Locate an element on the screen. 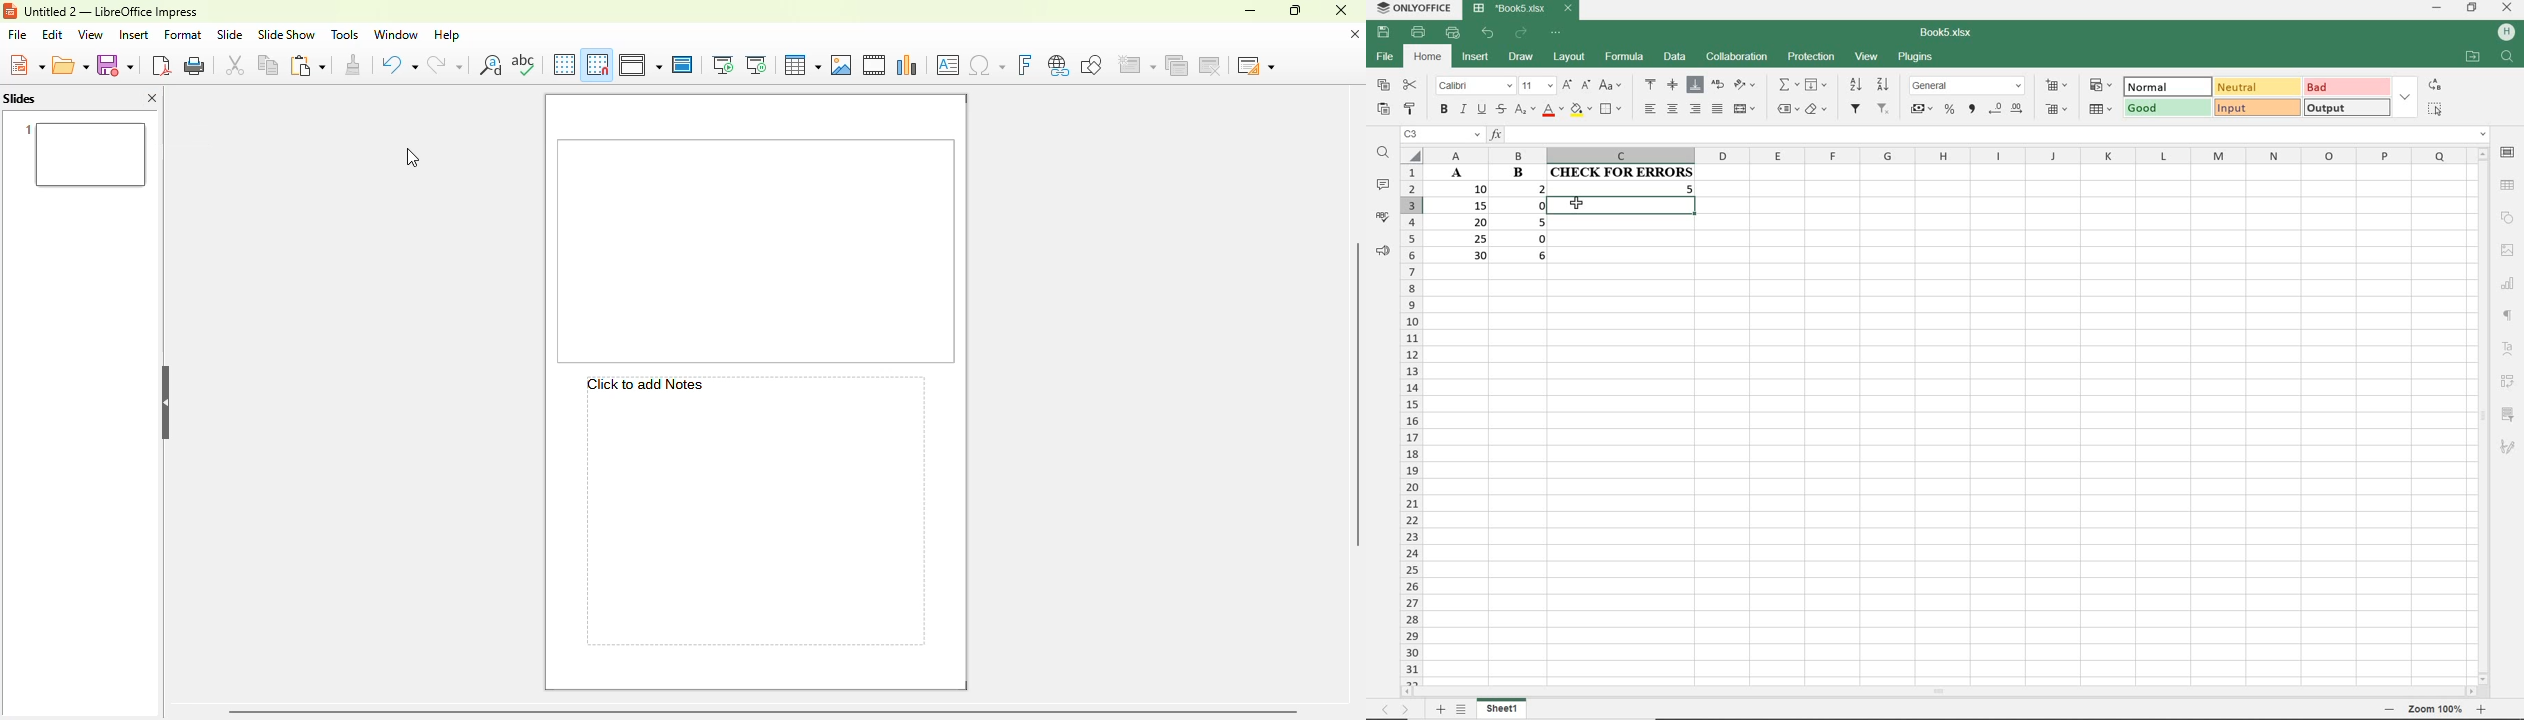 The height and width of the screenshot is (728, 2548). REDO is located at coordinates (1522, 33).